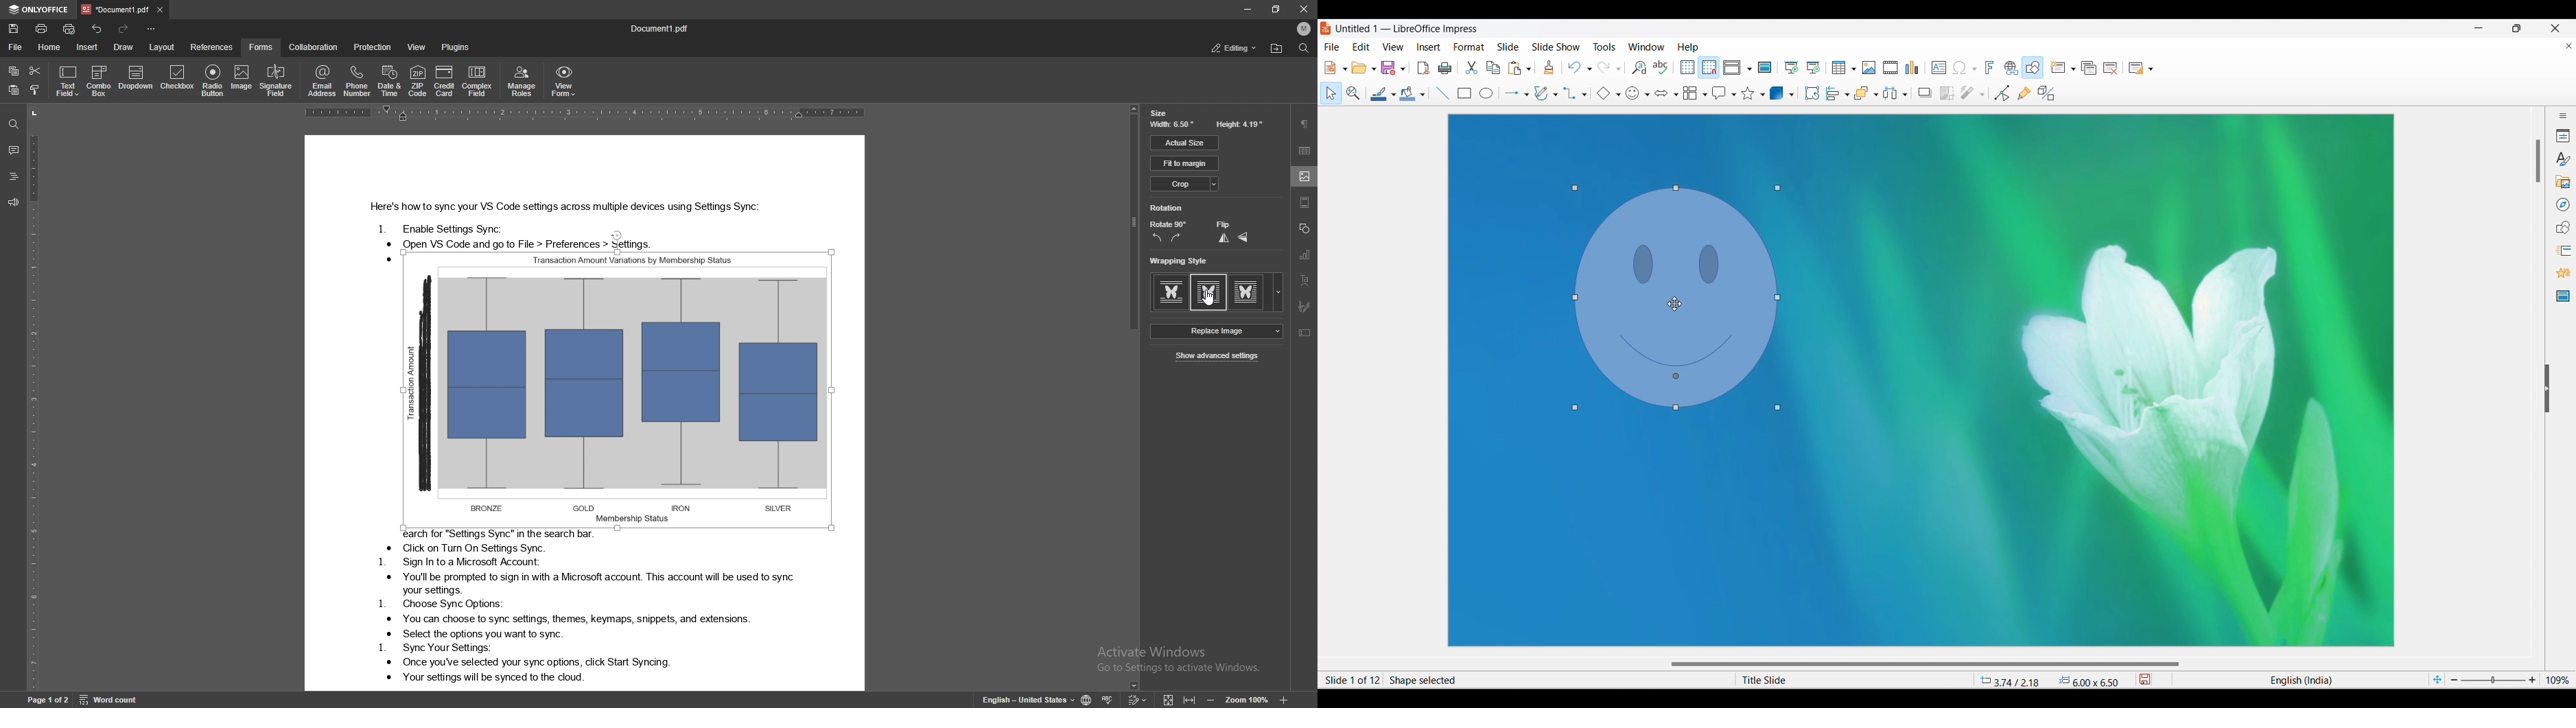 This screenshot has height=728, width=2576. What do you see at coordinates (2012, 68) in the screenshot?
I see `Insert hyperlink` at bounding box center [2012, 68].